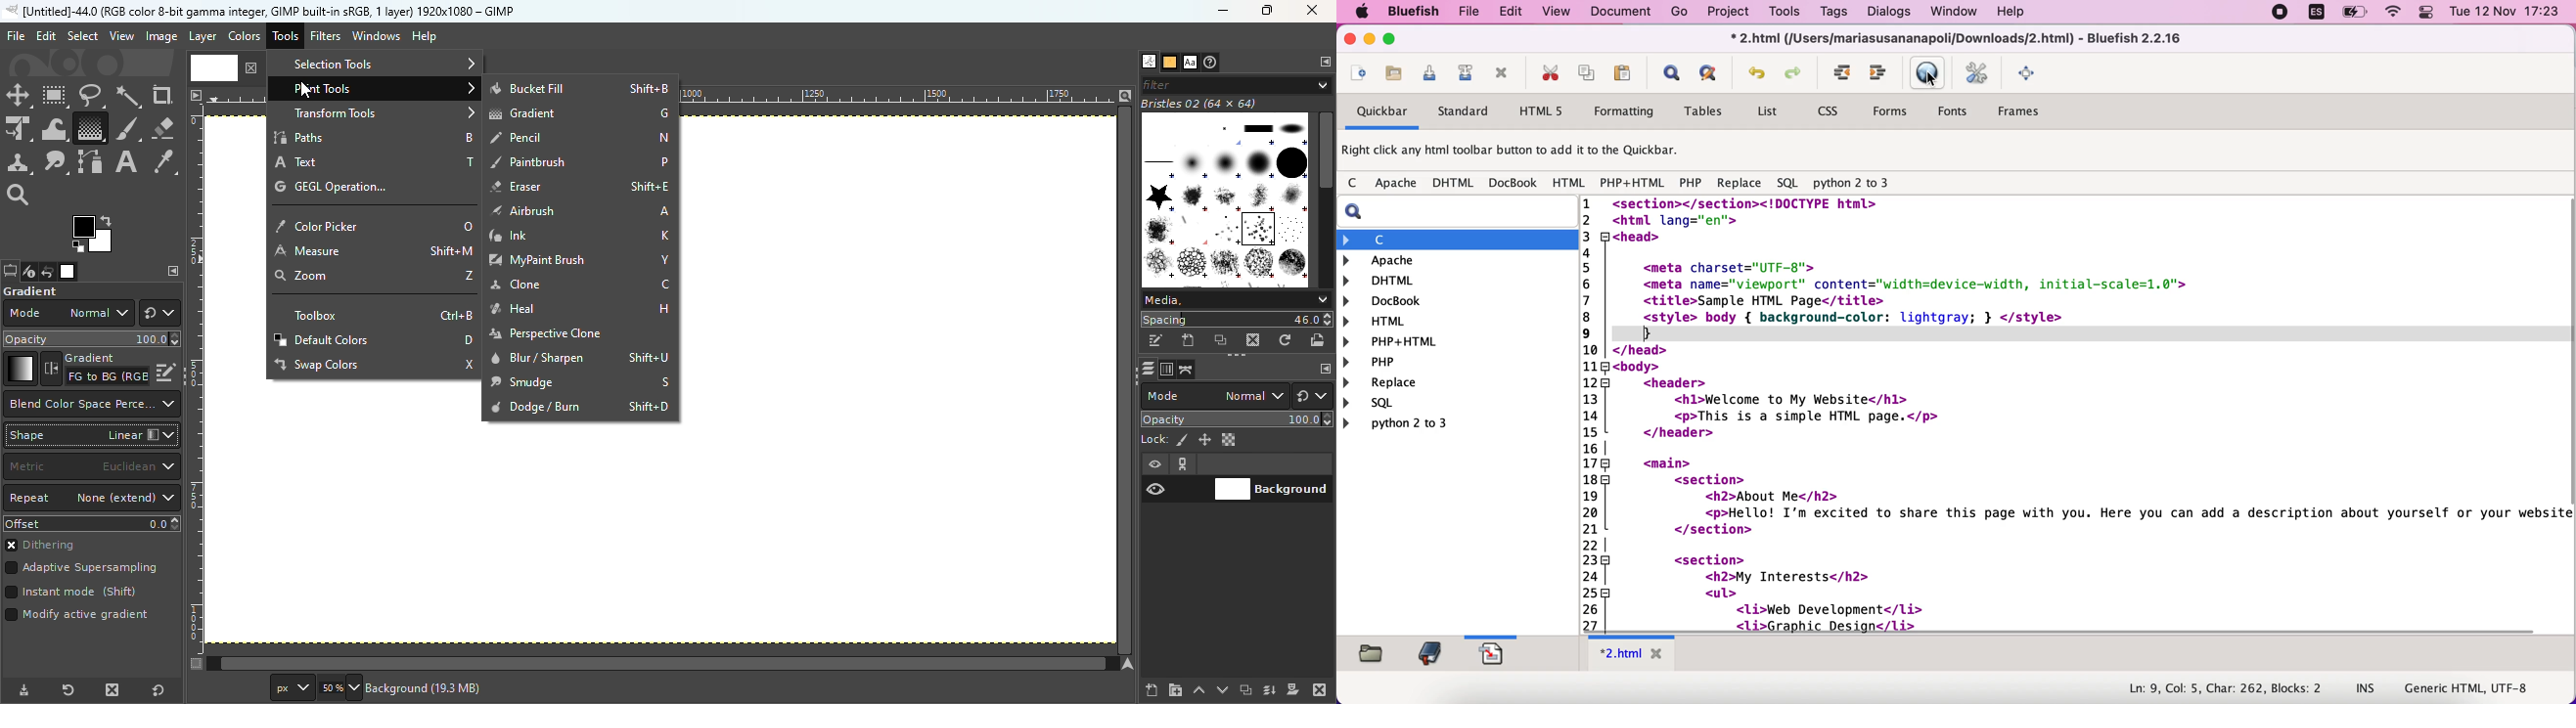 The width and height of the screenshot is (2576, 728). Describe the element at coordinates (1324, 63) in the screenshot. I see `Configure this tab` at that location.